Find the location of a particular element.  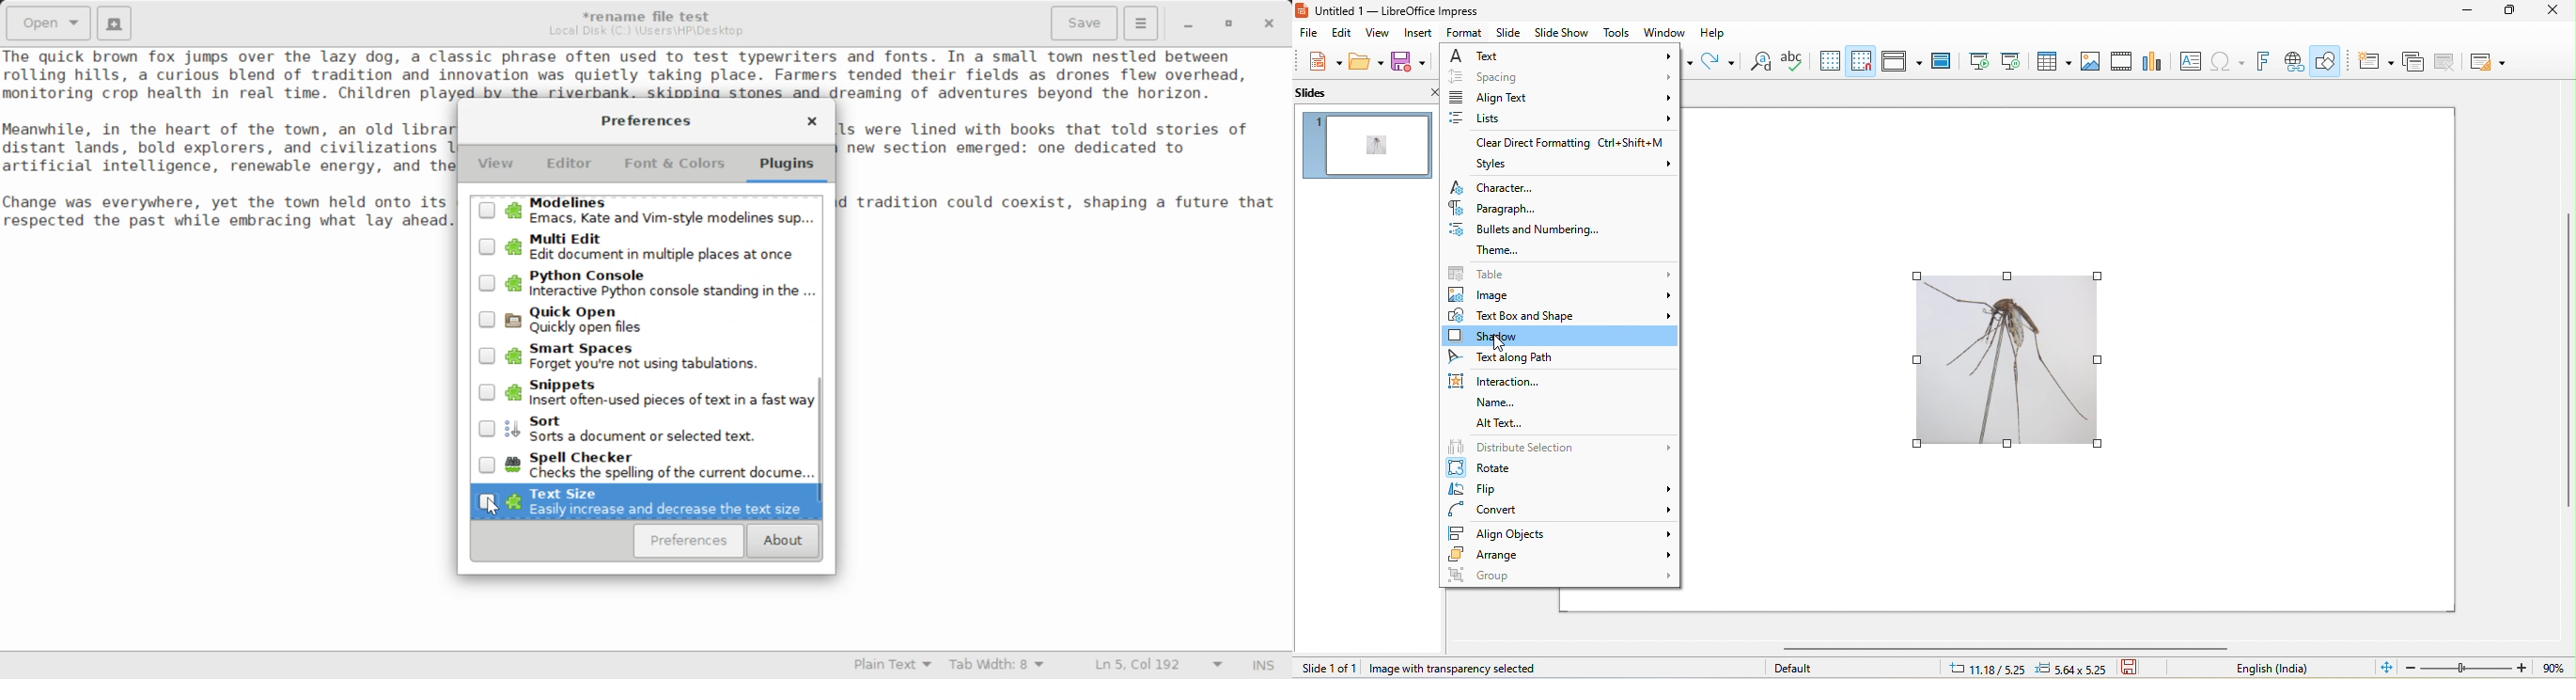

slide preview in slide pane is located at coordinates (1368, 146).